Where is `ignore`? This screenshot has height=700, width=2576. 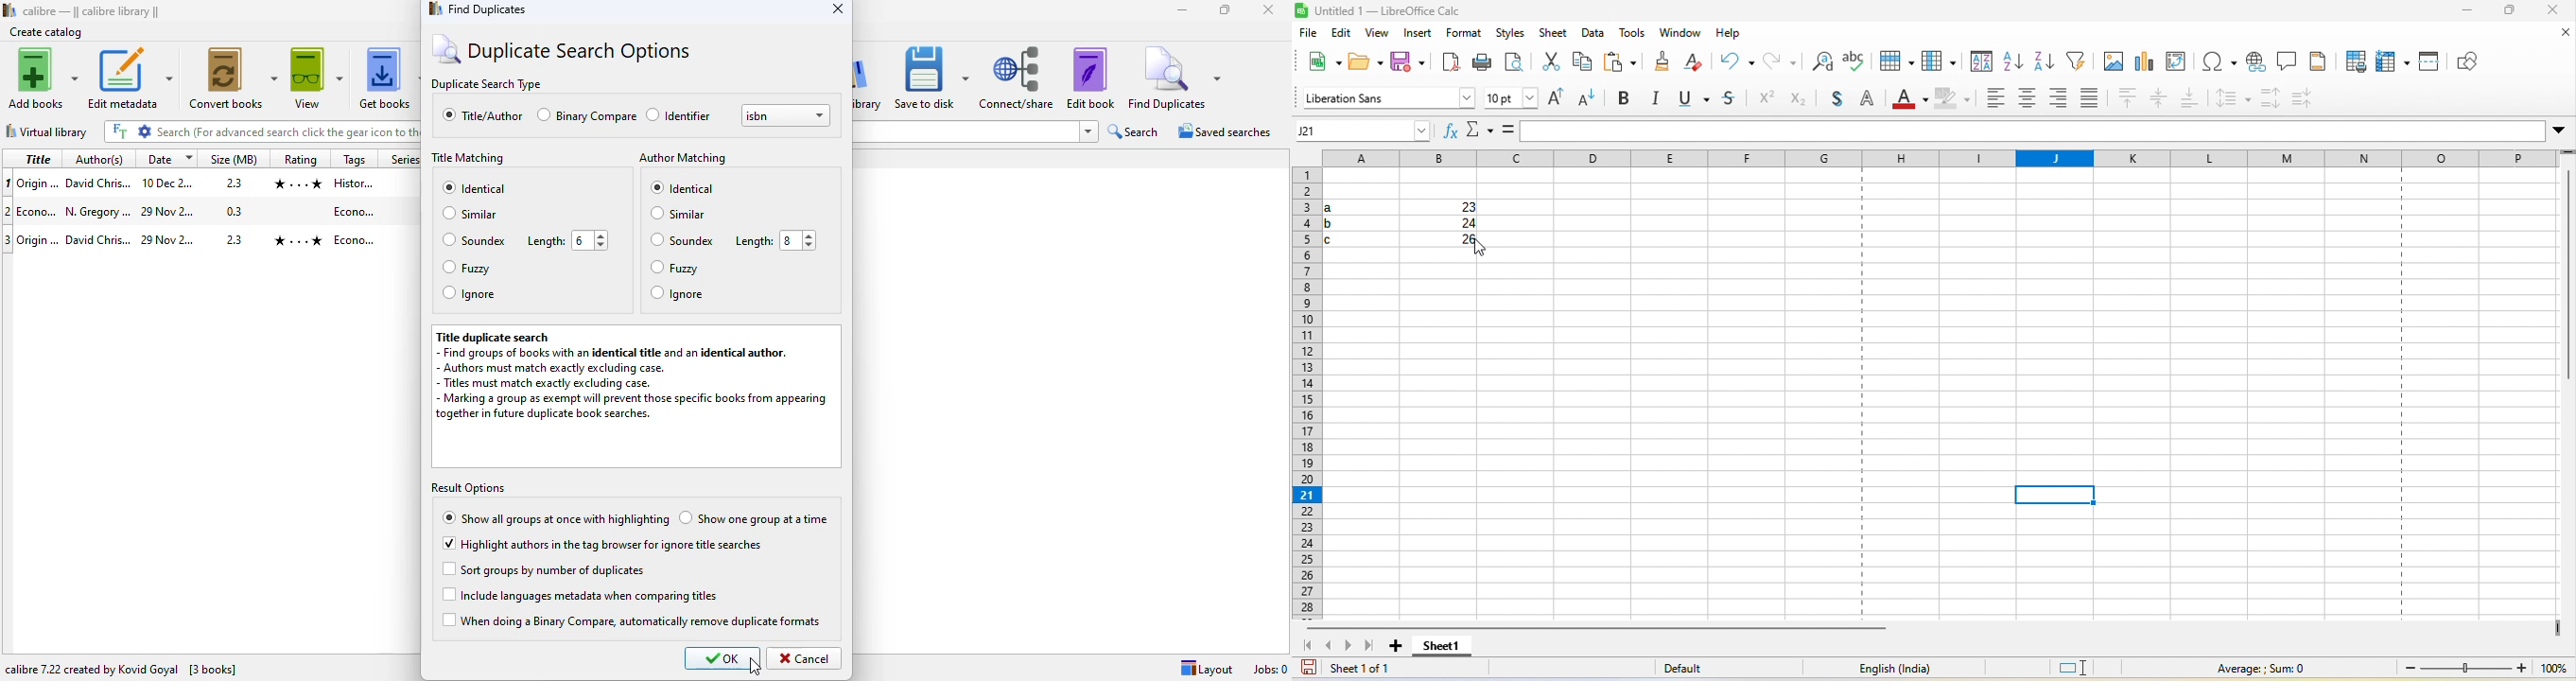
ignore is located at coordinates (468, 293).